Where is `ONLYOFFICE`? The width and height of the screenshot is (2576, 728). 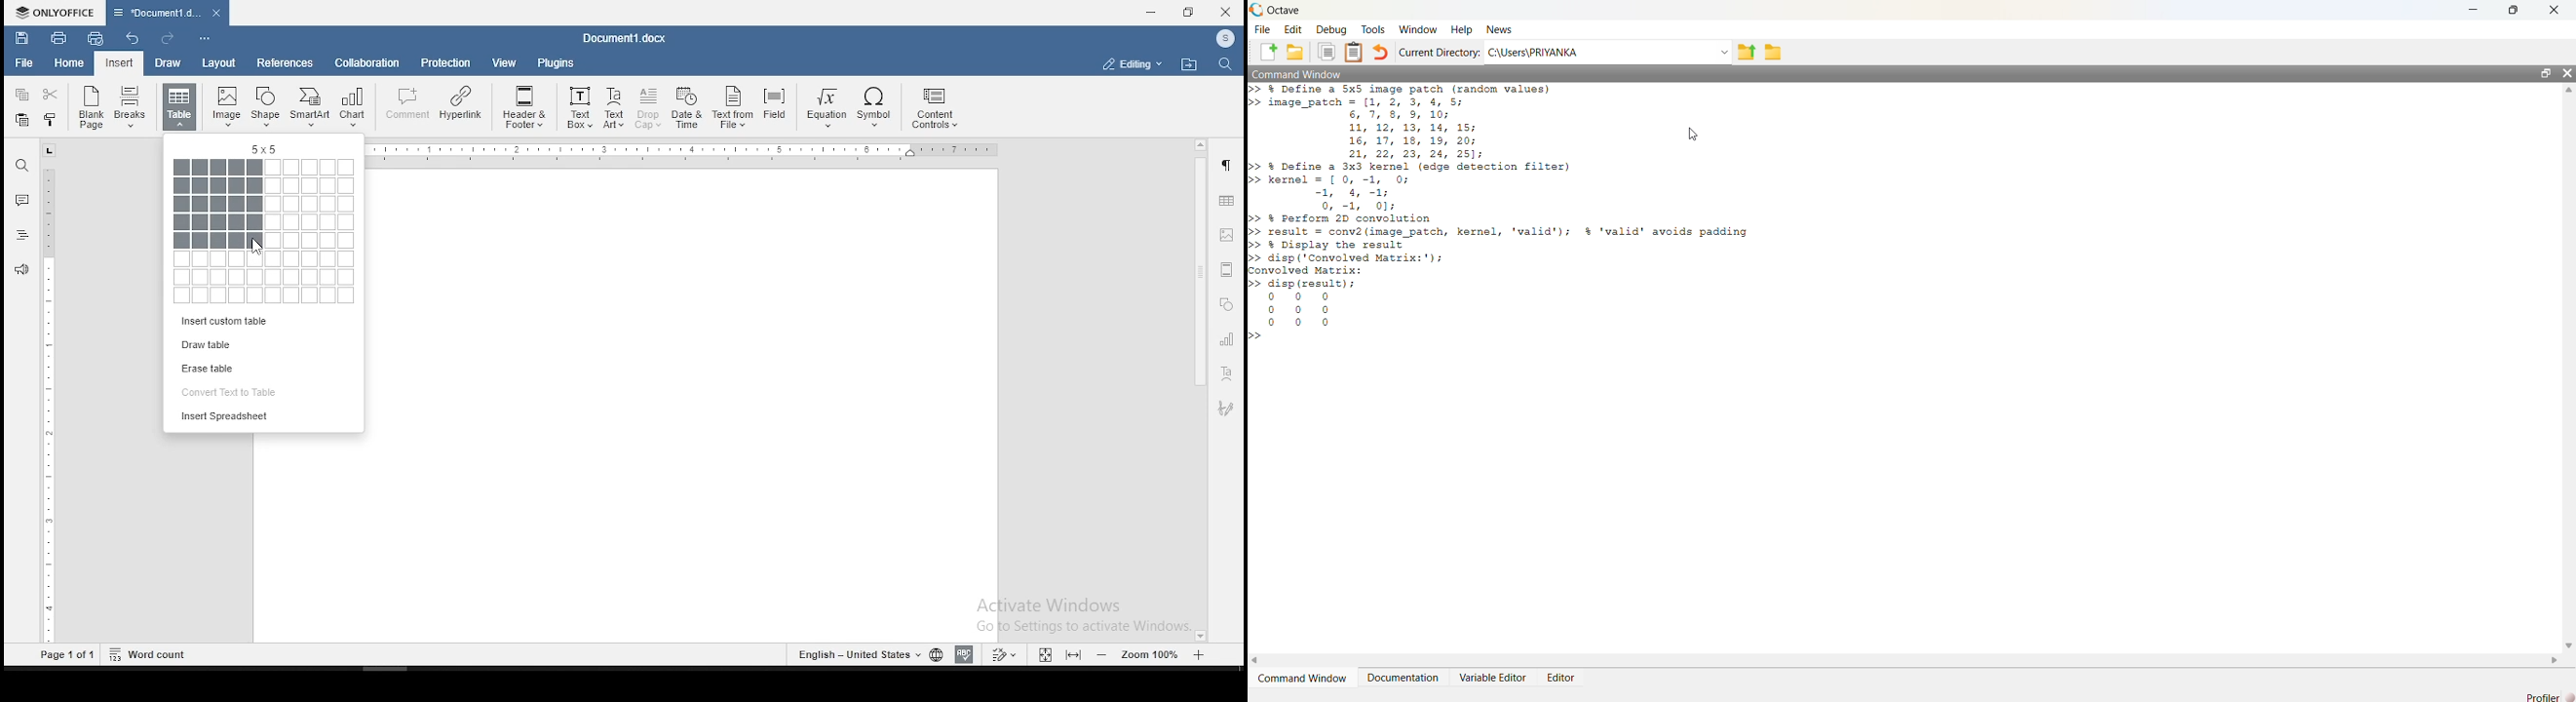
ONLYOFFICE is located at coordinates (53, 12).